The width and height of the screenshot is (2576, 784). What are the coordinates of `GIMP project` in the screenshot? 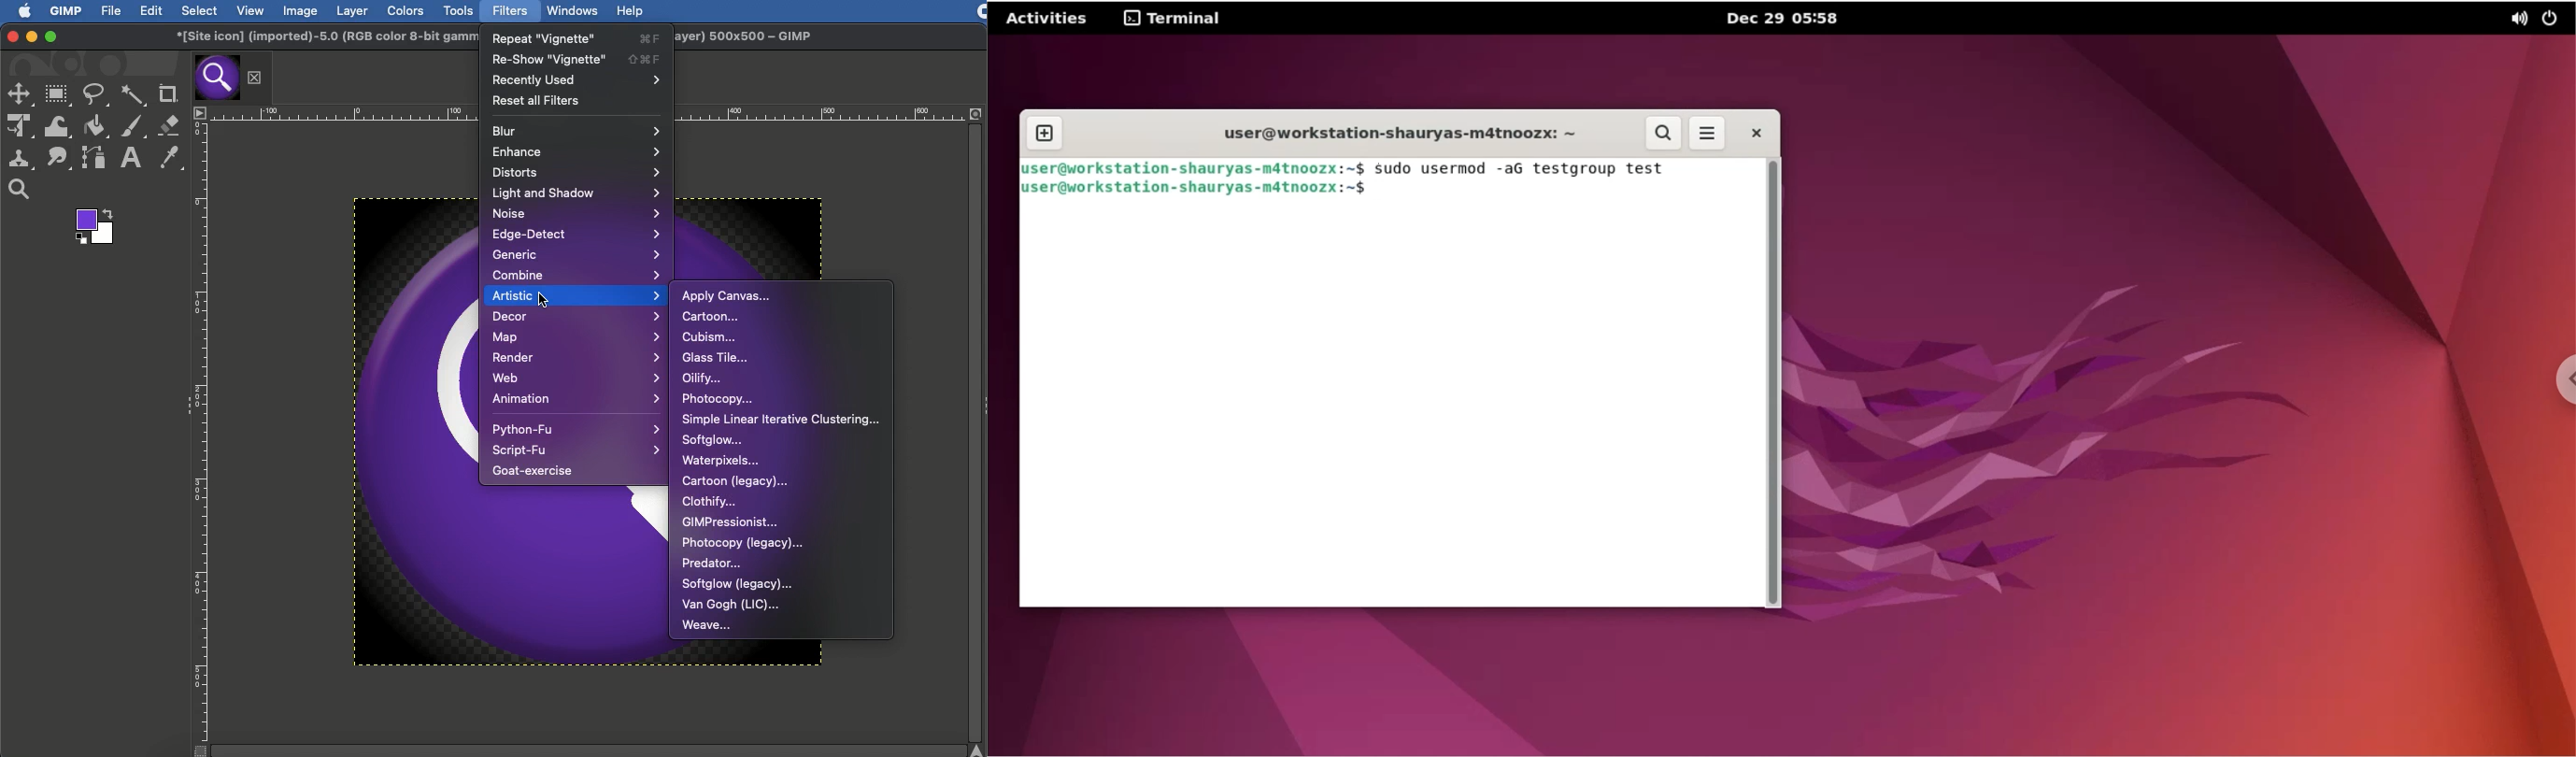 It's located at (320, 37).